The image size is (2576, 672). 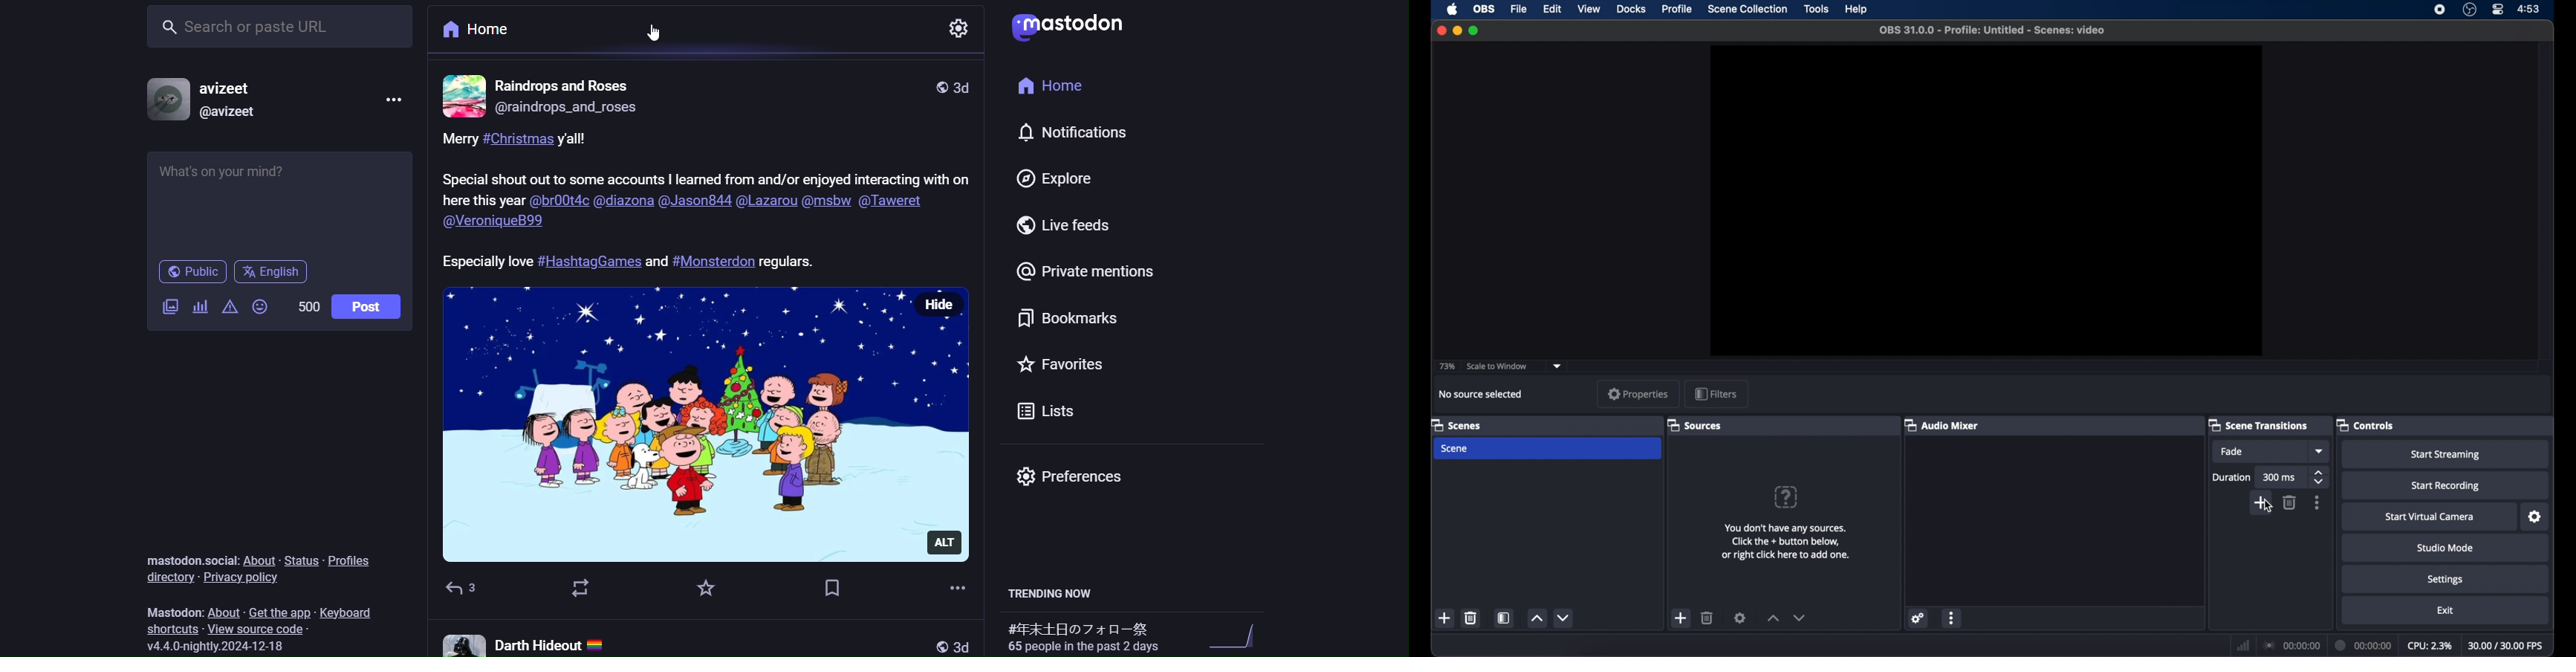 I want to click on screen recorder icon, so click(x=2441, y=10).